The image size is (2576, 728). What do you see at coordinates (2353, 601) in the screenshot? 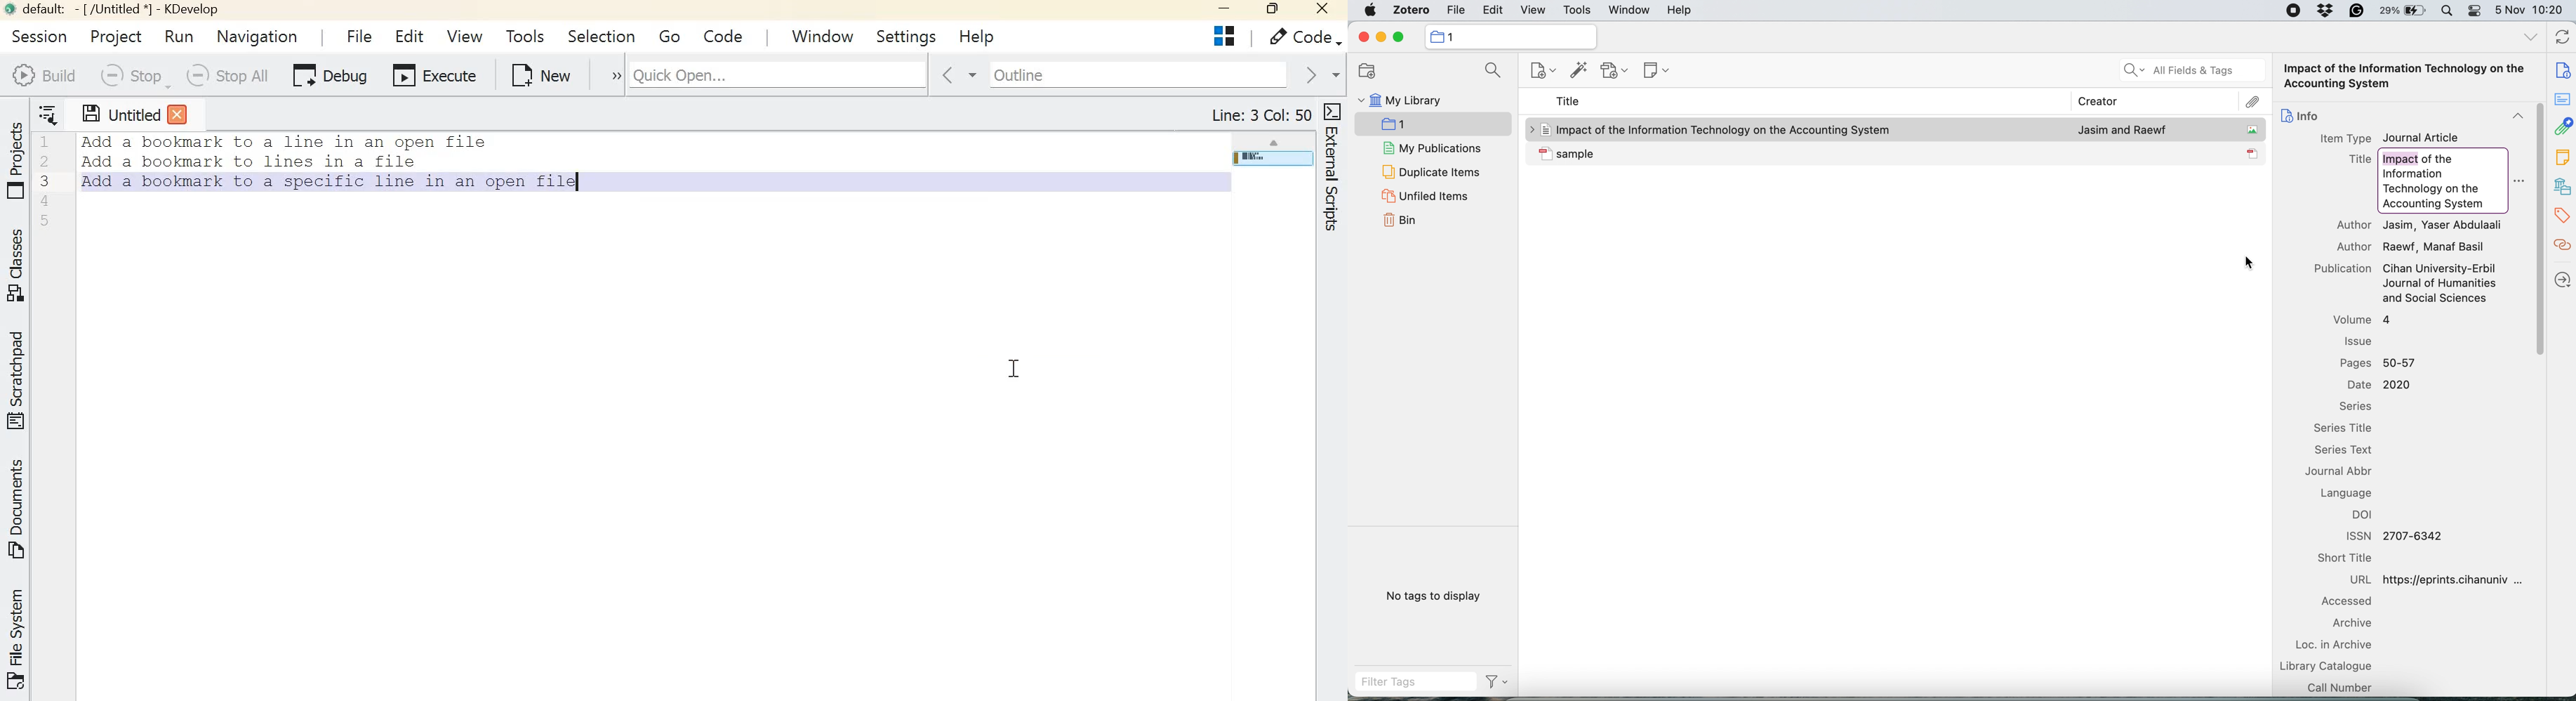
I see `accessed` at bounding box center [2353, 601].